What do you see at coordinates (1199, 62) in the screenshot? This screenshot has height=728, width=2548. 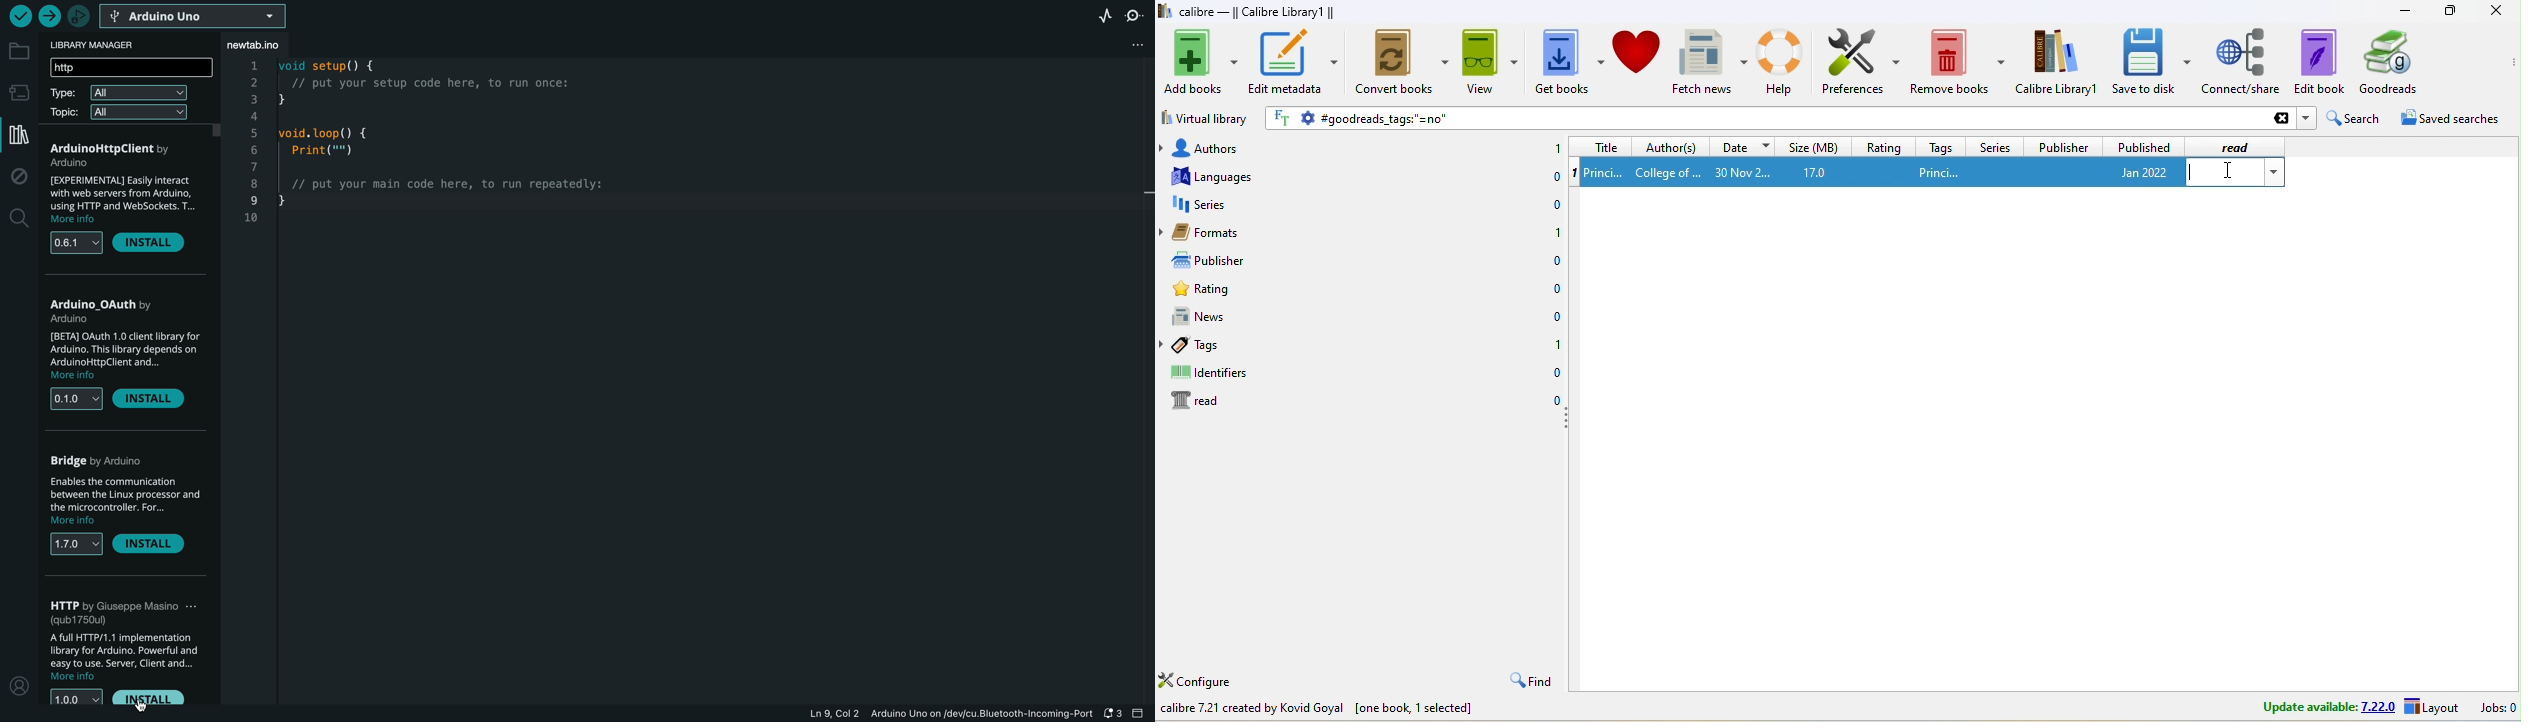 I see `add books` at bounding box center [1199, 62].